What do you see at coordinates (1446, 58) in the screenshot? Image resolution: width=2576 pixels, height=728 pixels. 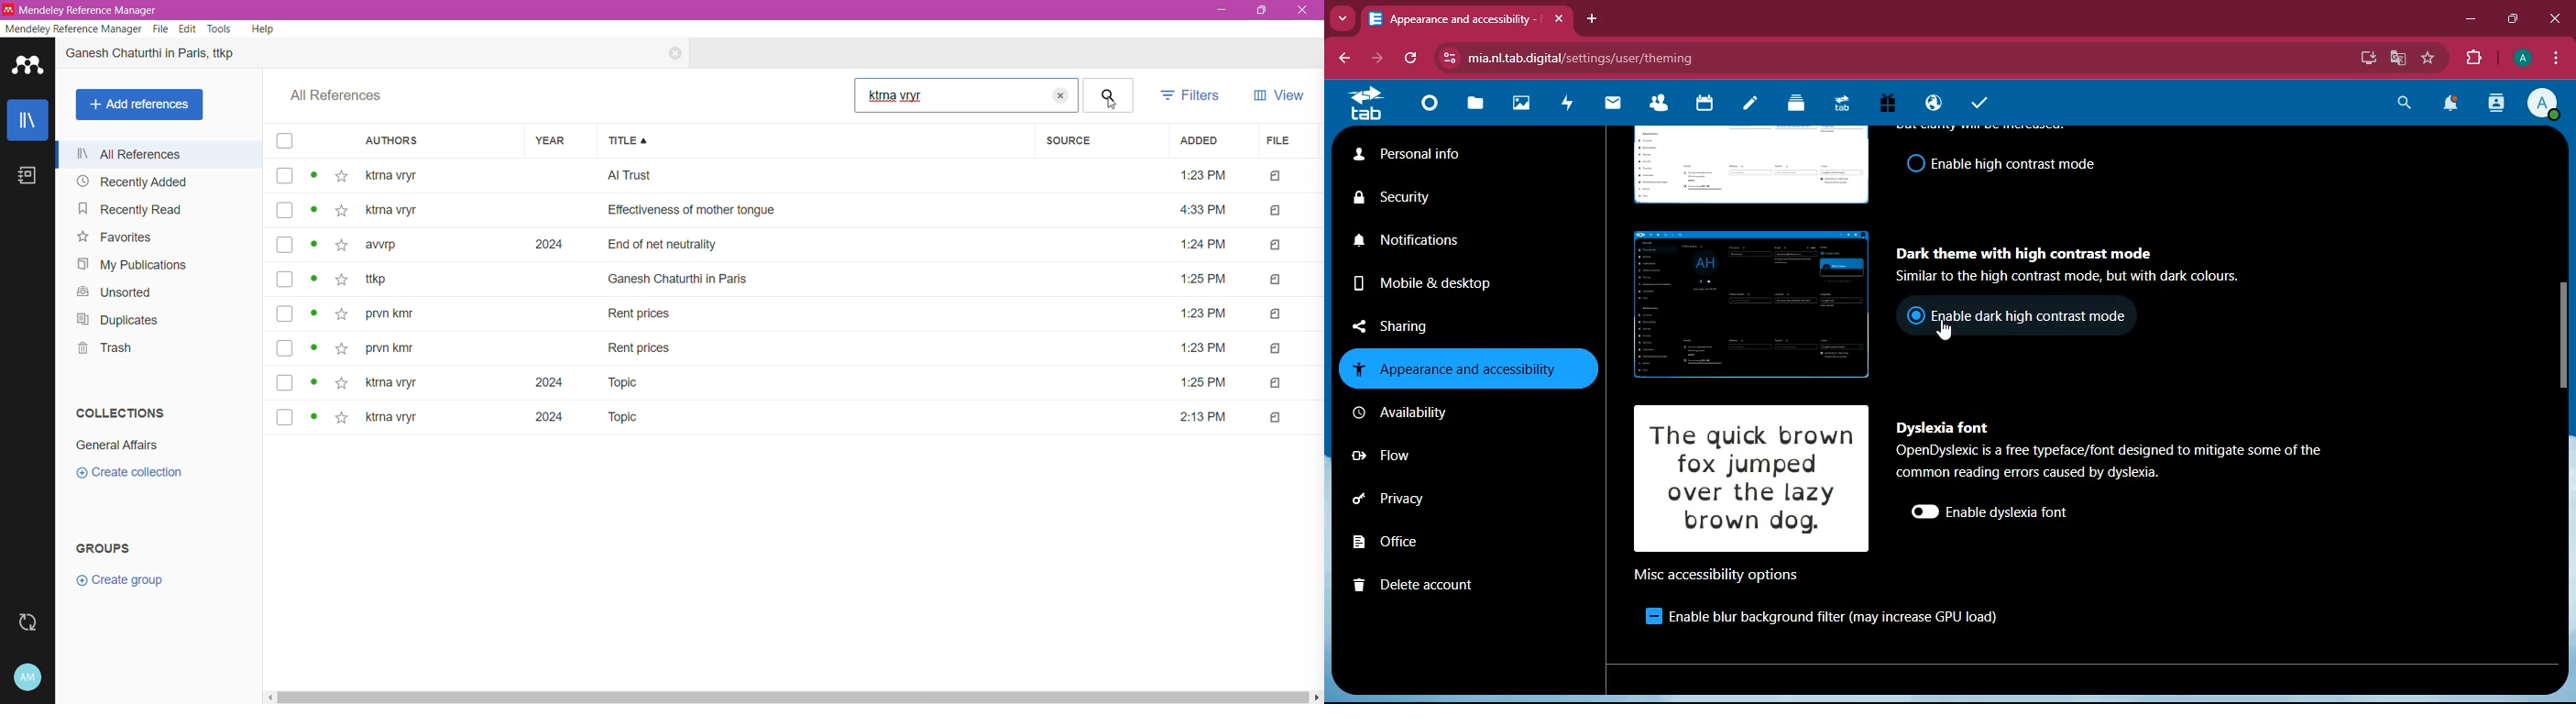 I see `view site information` at bounding box center [1446, 58].